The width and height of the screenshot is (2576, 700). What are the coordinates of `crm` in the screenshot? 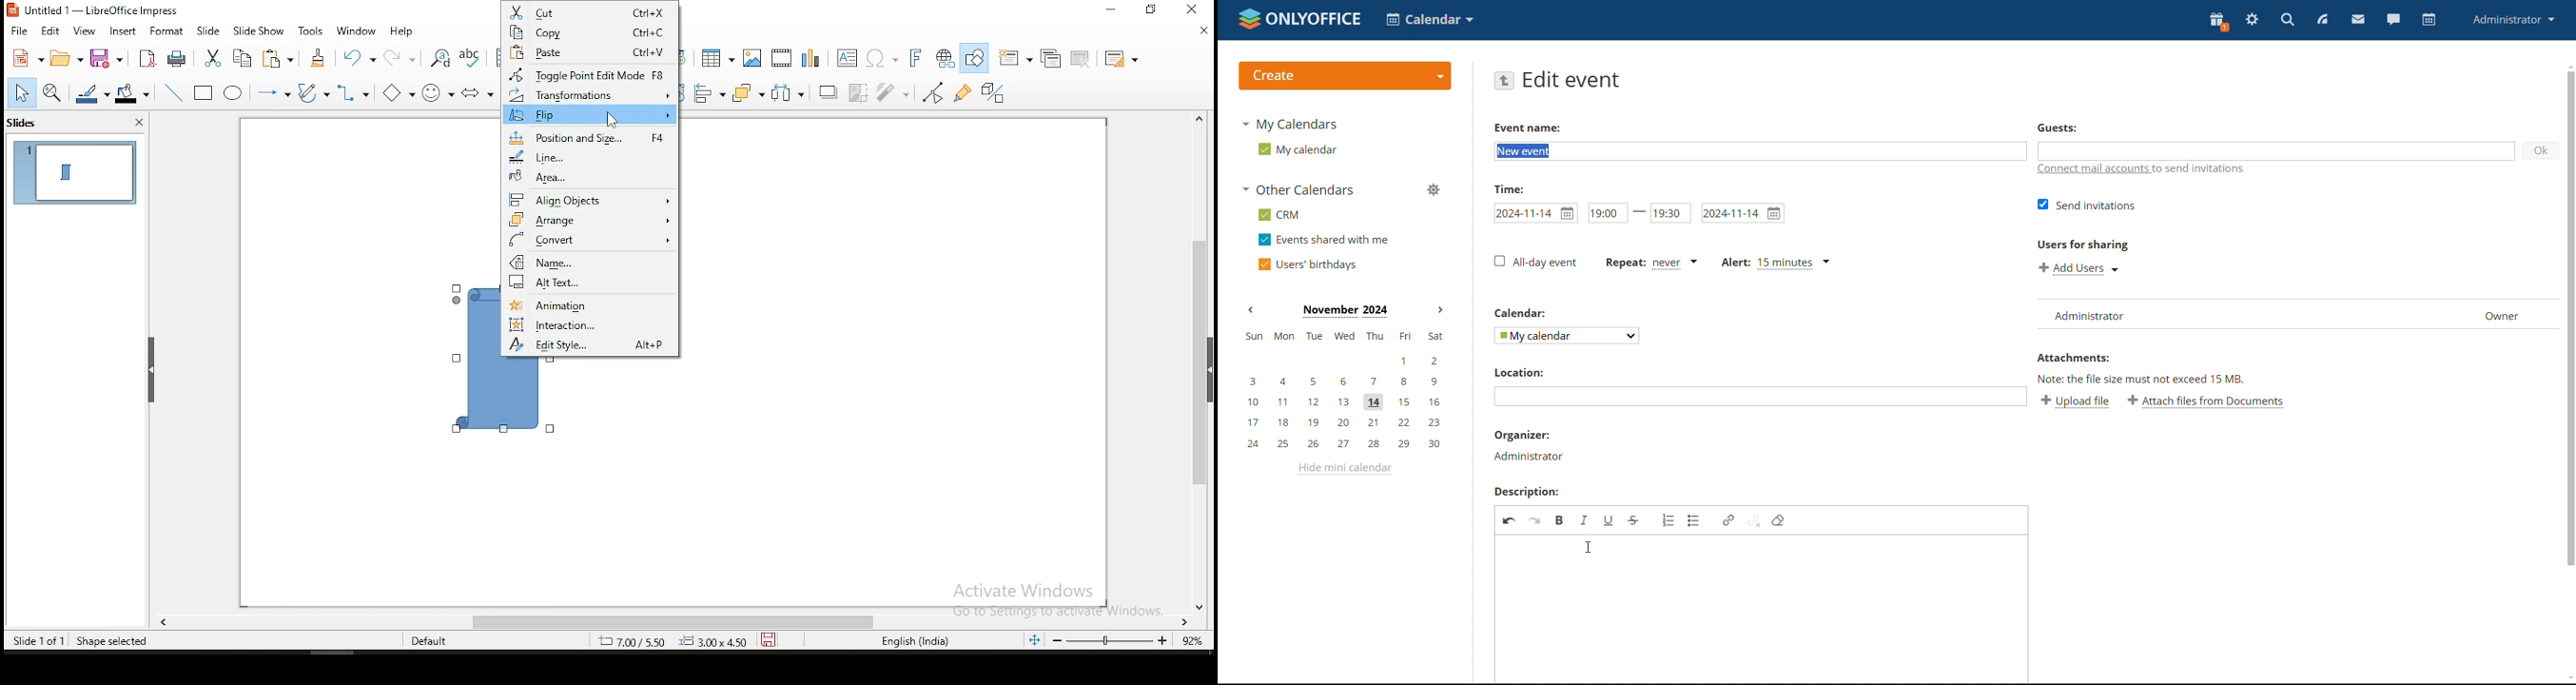 It's located at (1277, 214).